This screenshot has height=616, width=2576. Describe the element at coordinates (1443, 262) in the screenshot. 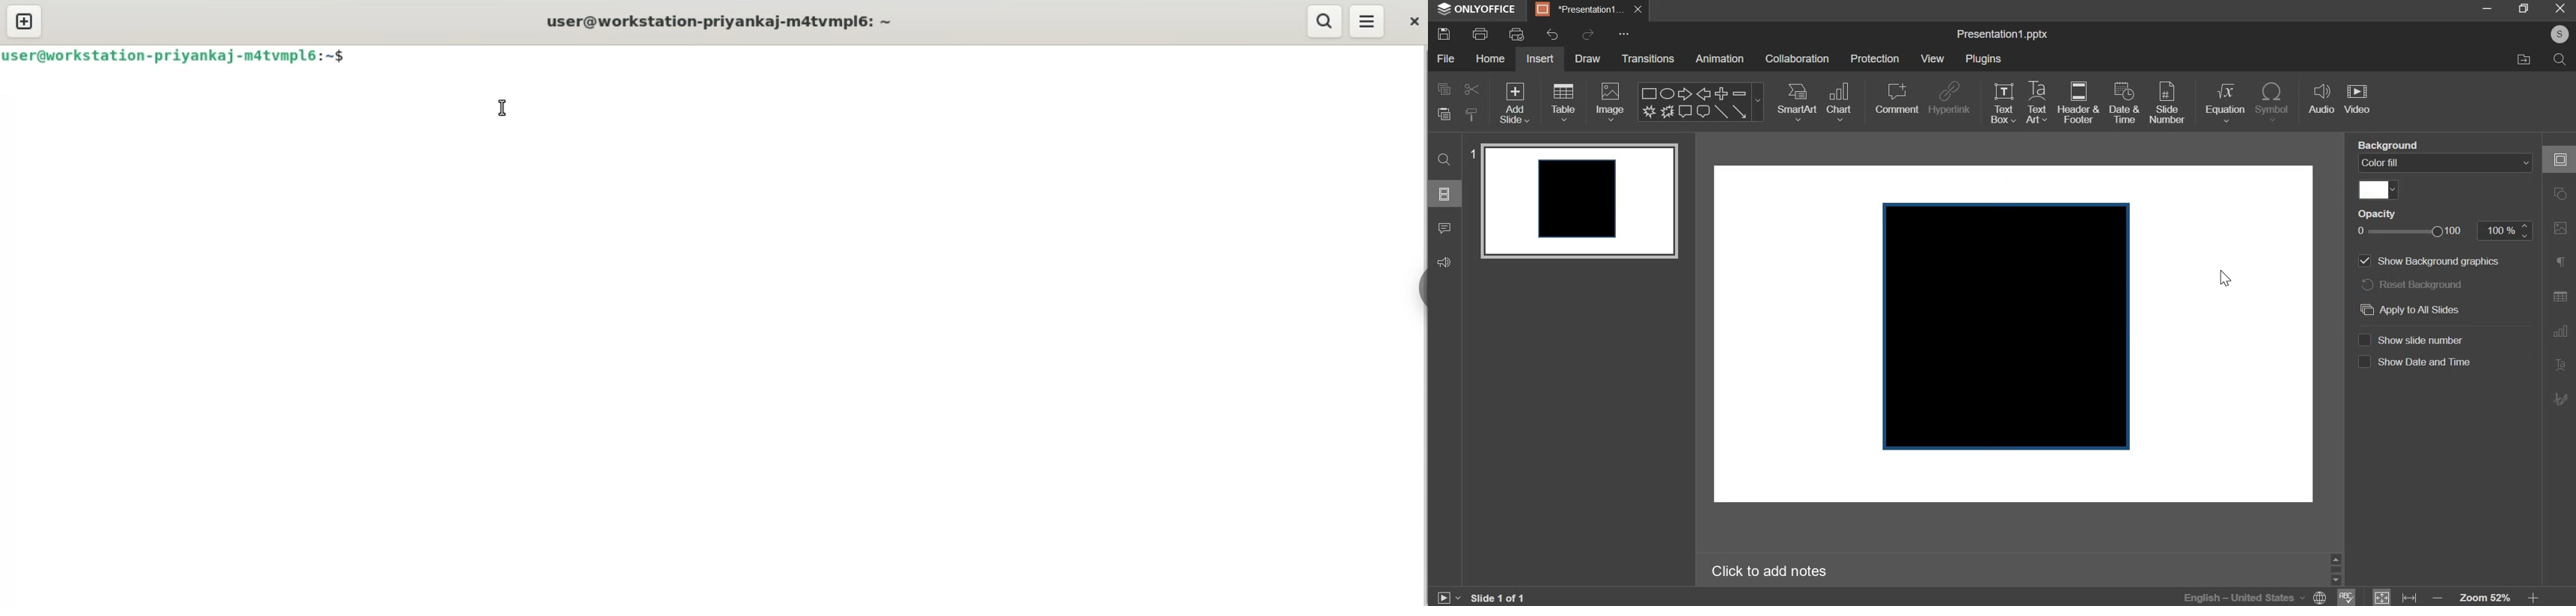

I see `feedback` at that location.